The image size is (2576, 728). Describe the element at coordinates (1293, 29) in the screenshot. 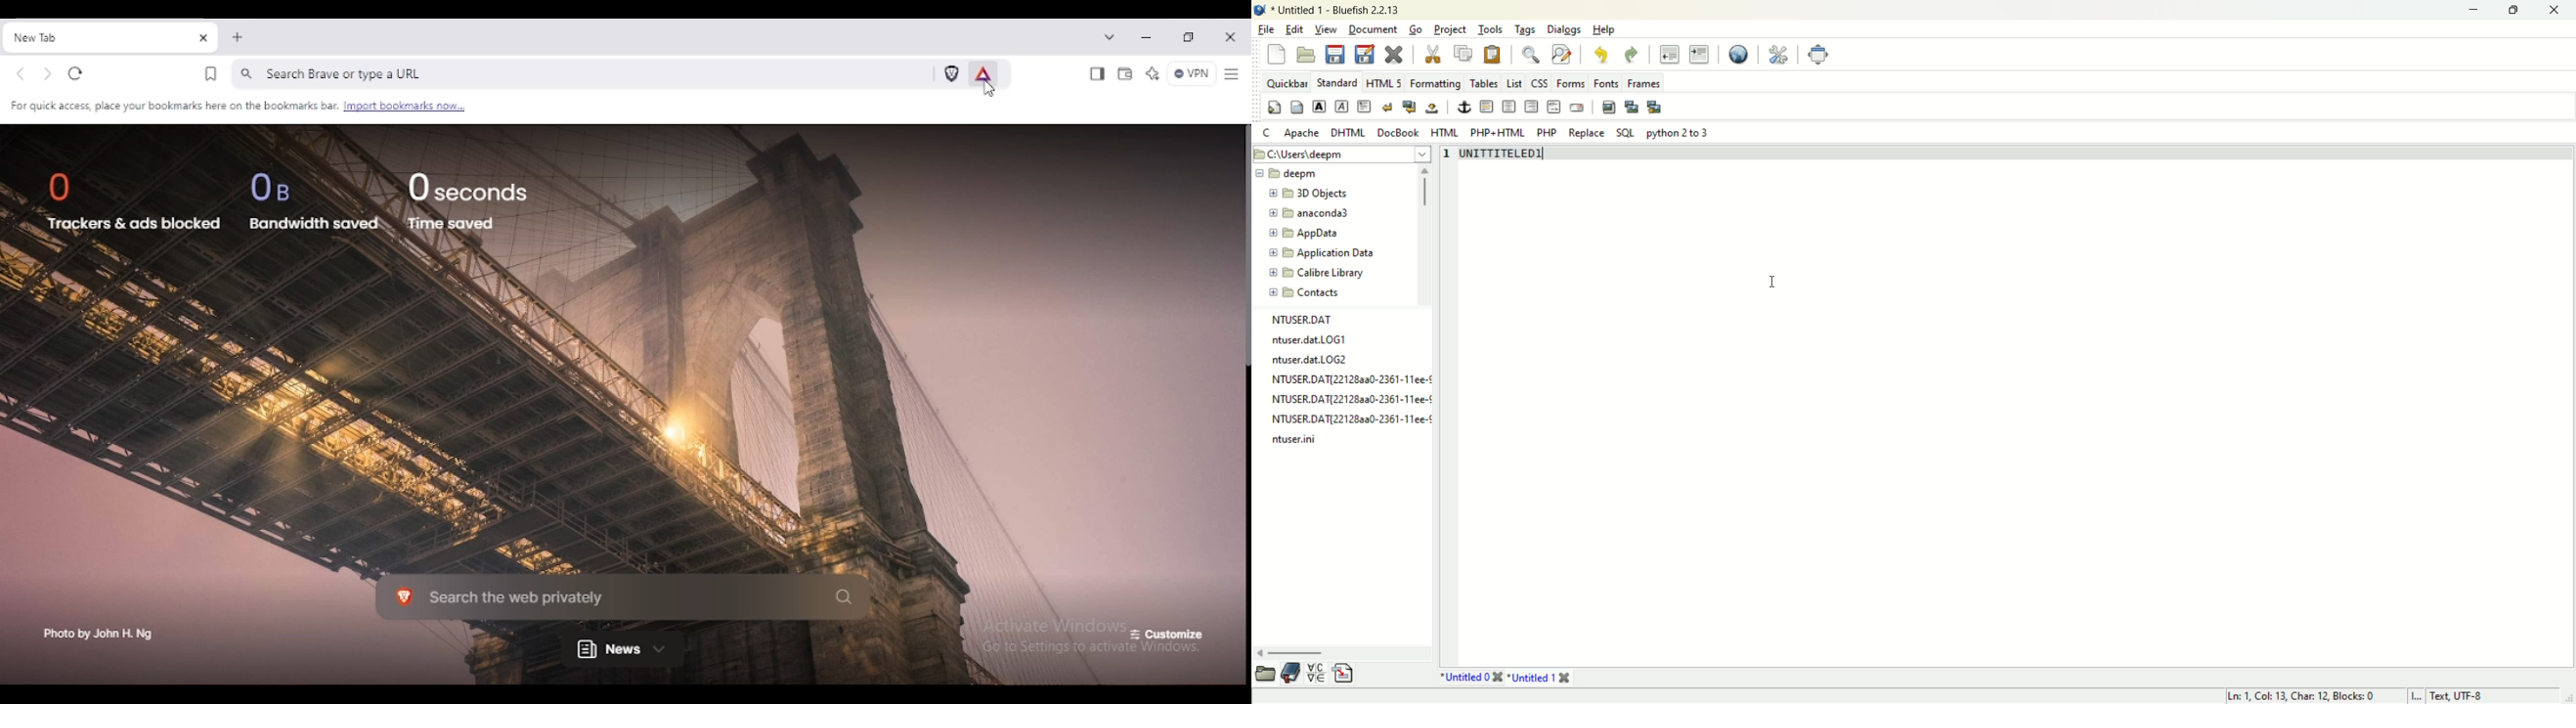

I see `edit` at that location.